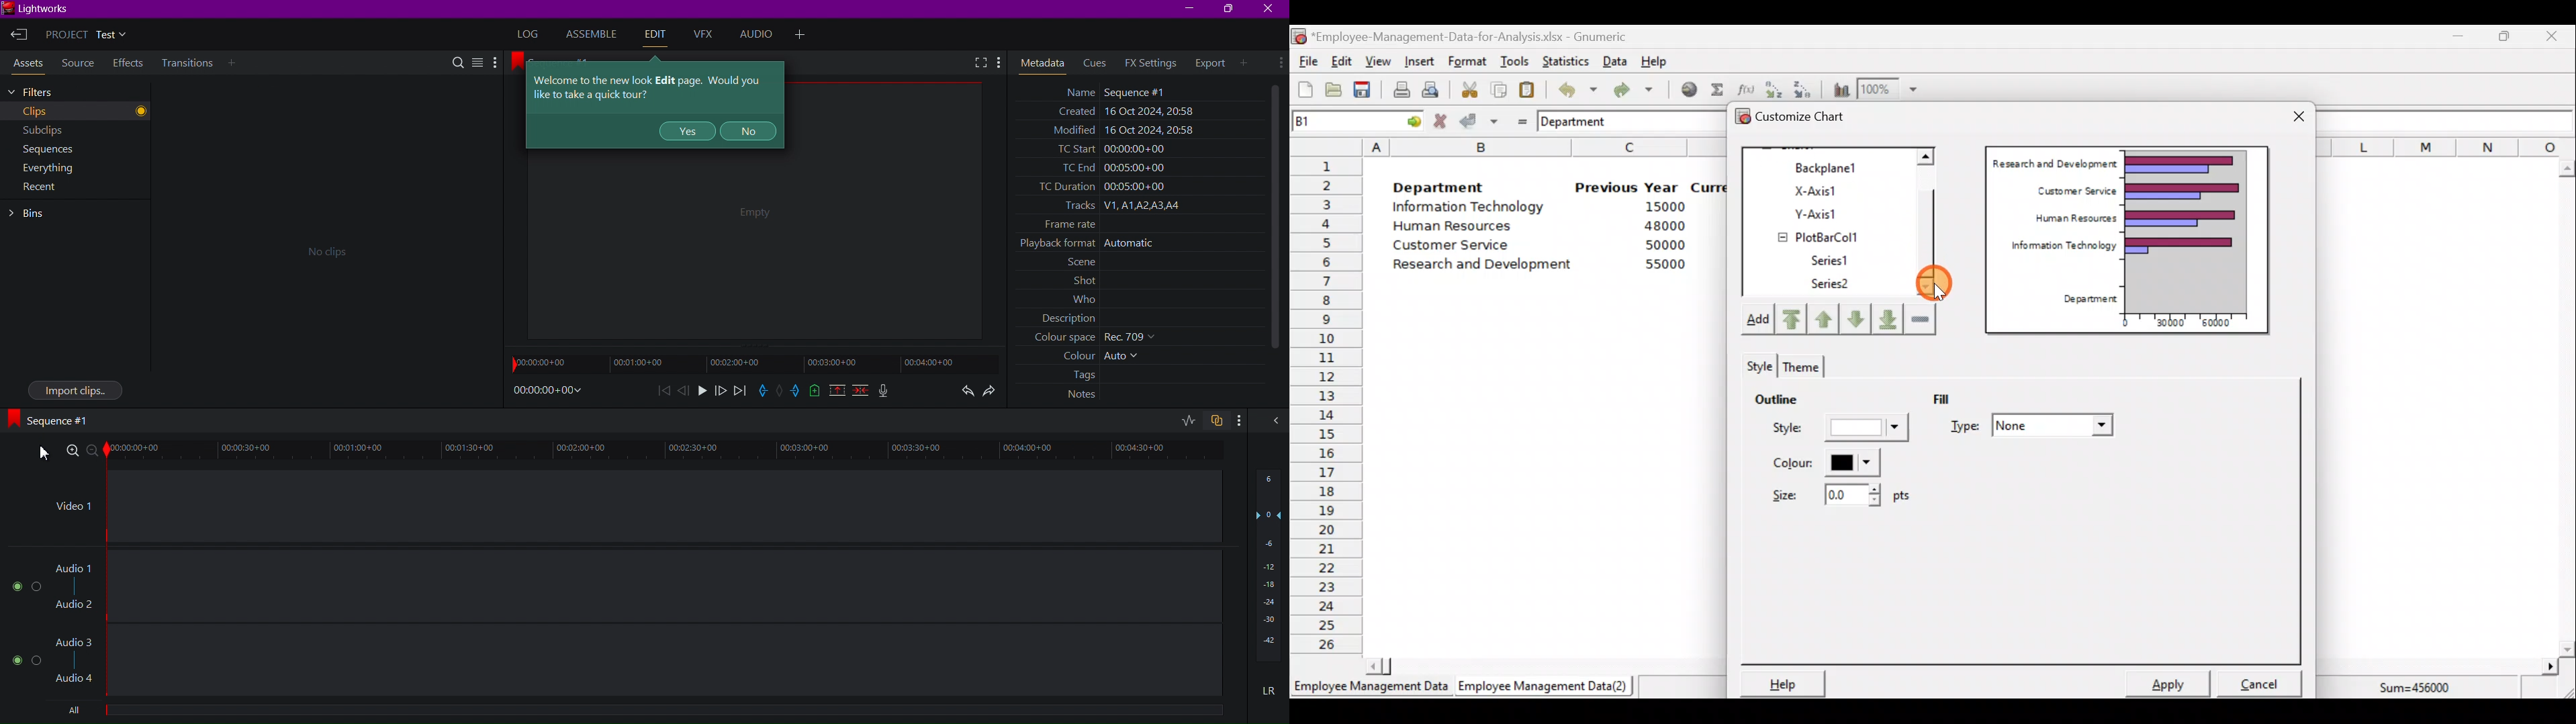 The width and height of the screenshot is (2576, 728). Describe the element at coordinates (1757, 322) in the screenshot. I see `Add` at that location.